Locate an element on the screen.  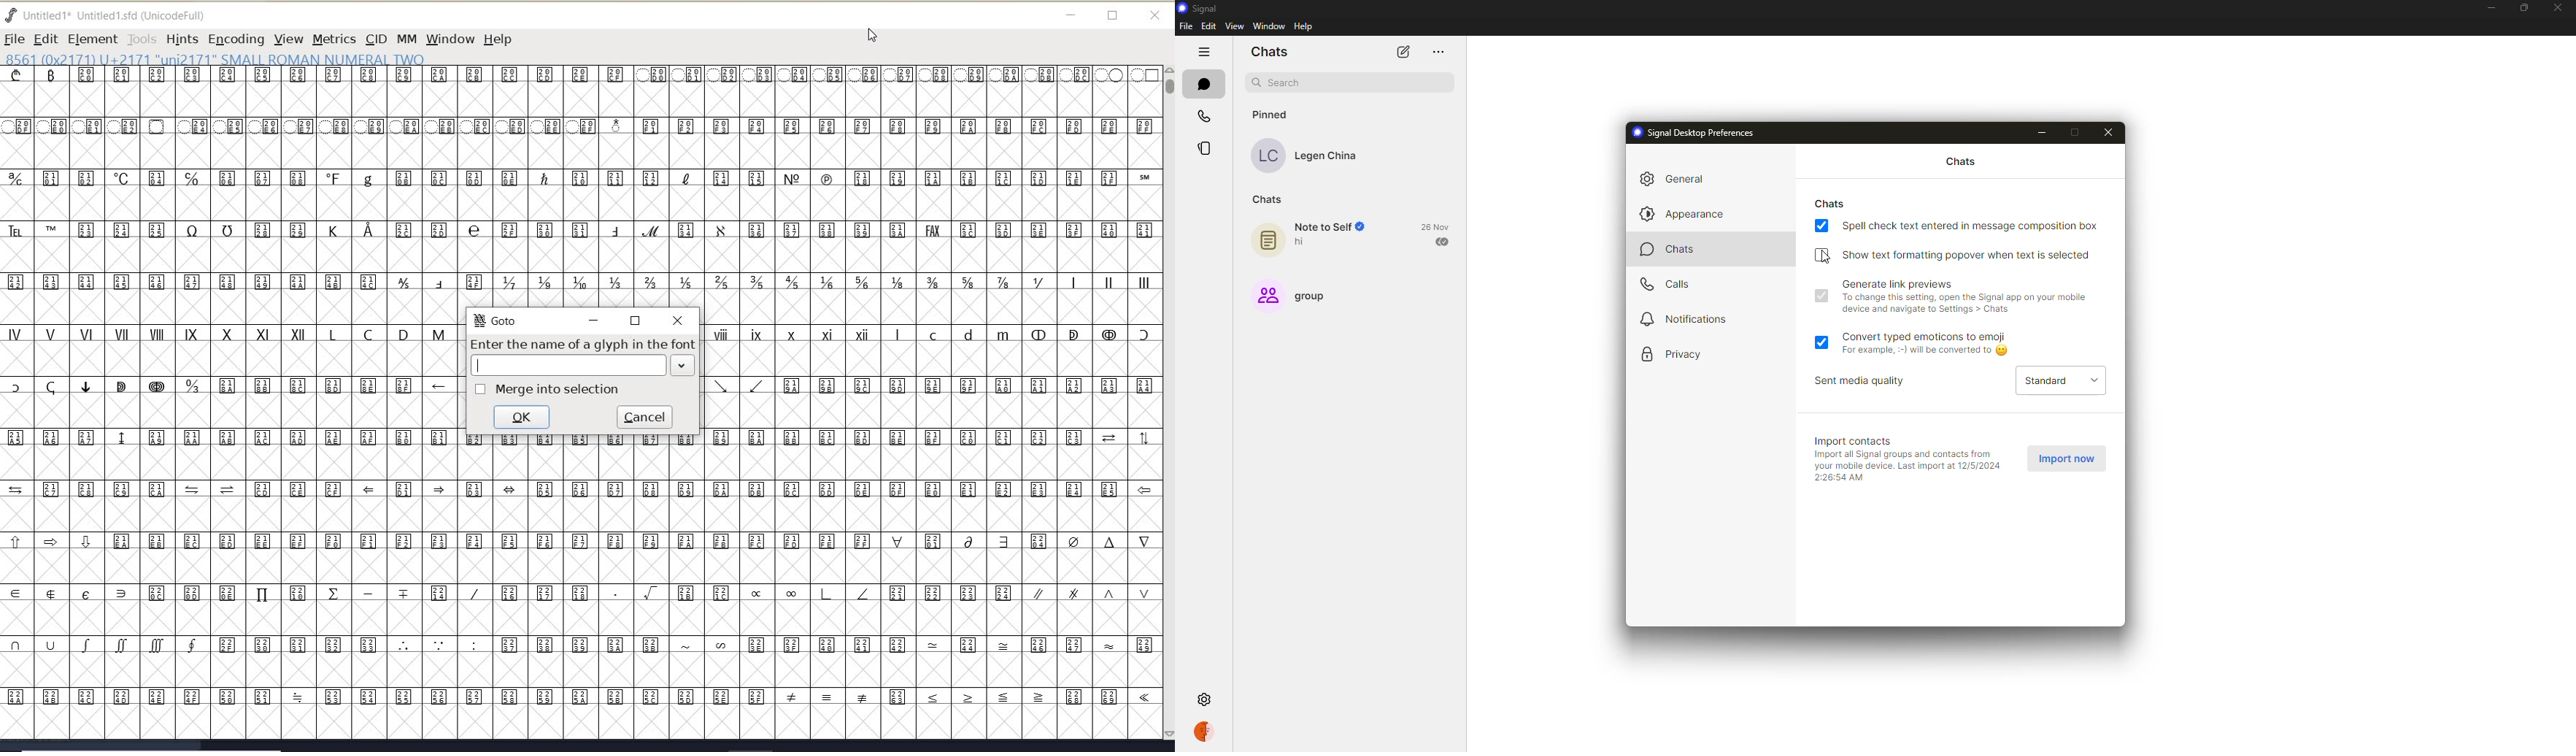
minimize is located at coordinates (2046, 133).